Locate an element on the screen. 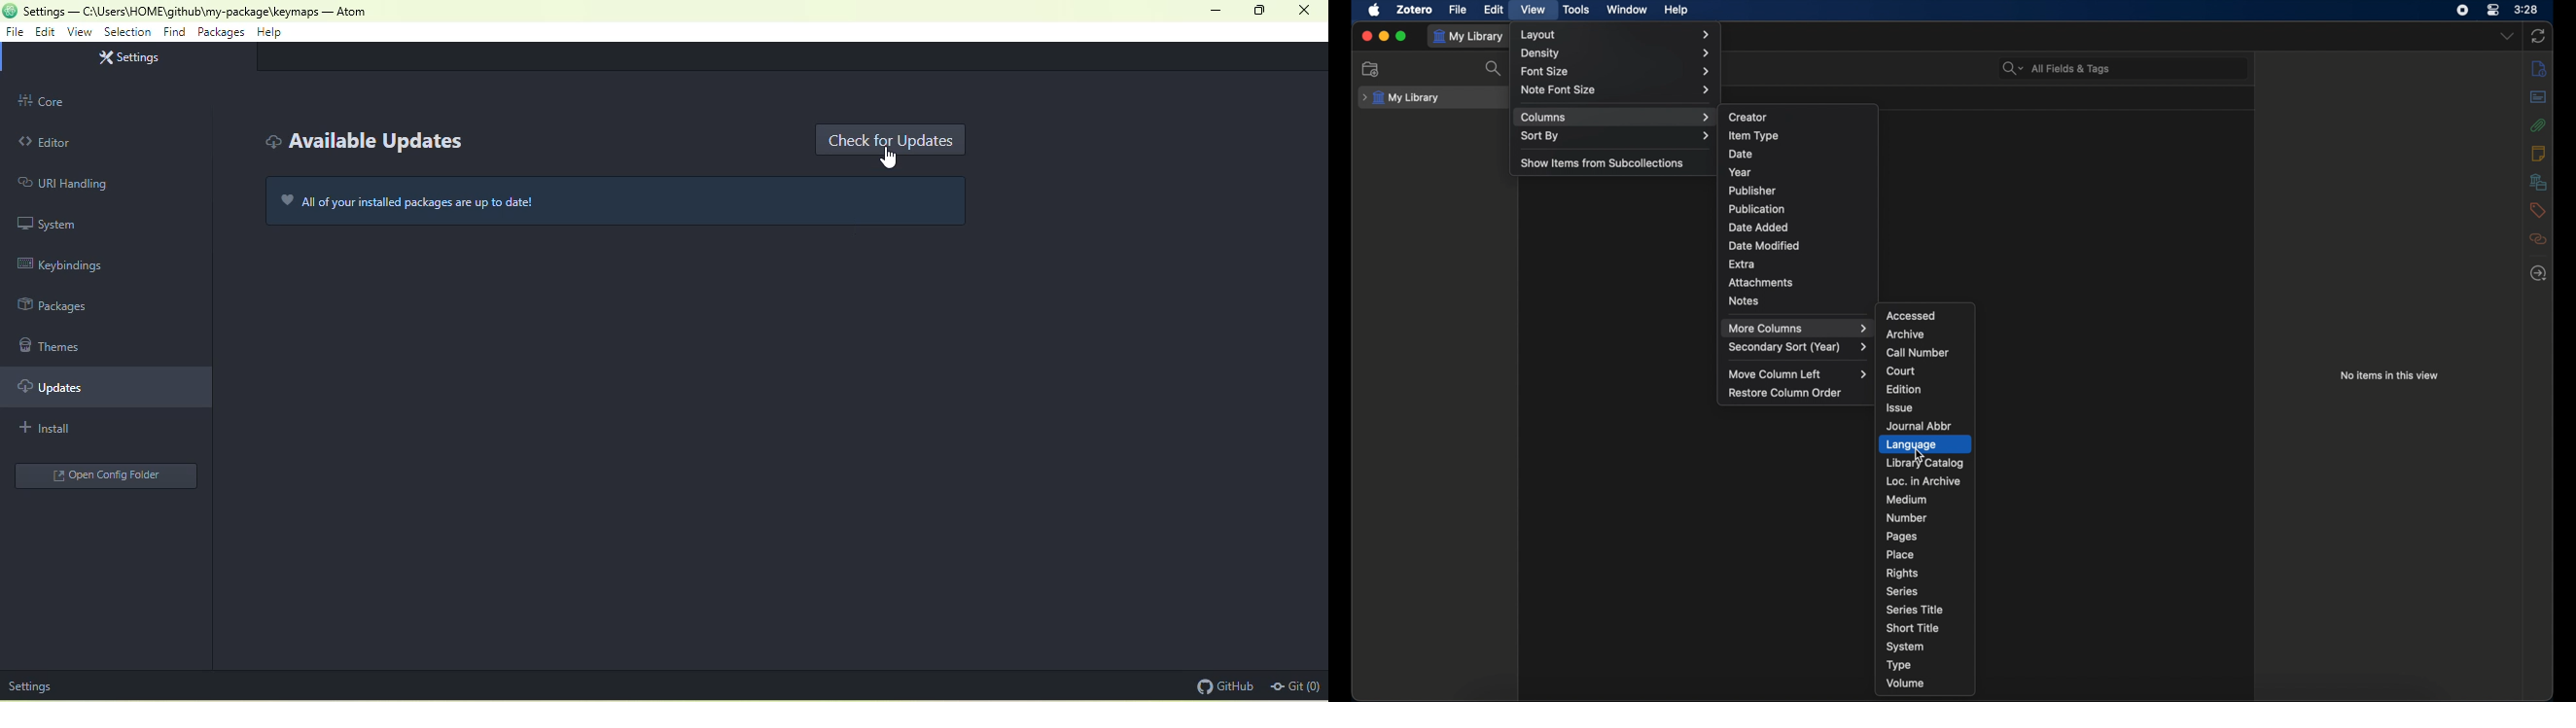 This screenshot has width=2576, height=728. date modified is located at coordinates (1765, 246).